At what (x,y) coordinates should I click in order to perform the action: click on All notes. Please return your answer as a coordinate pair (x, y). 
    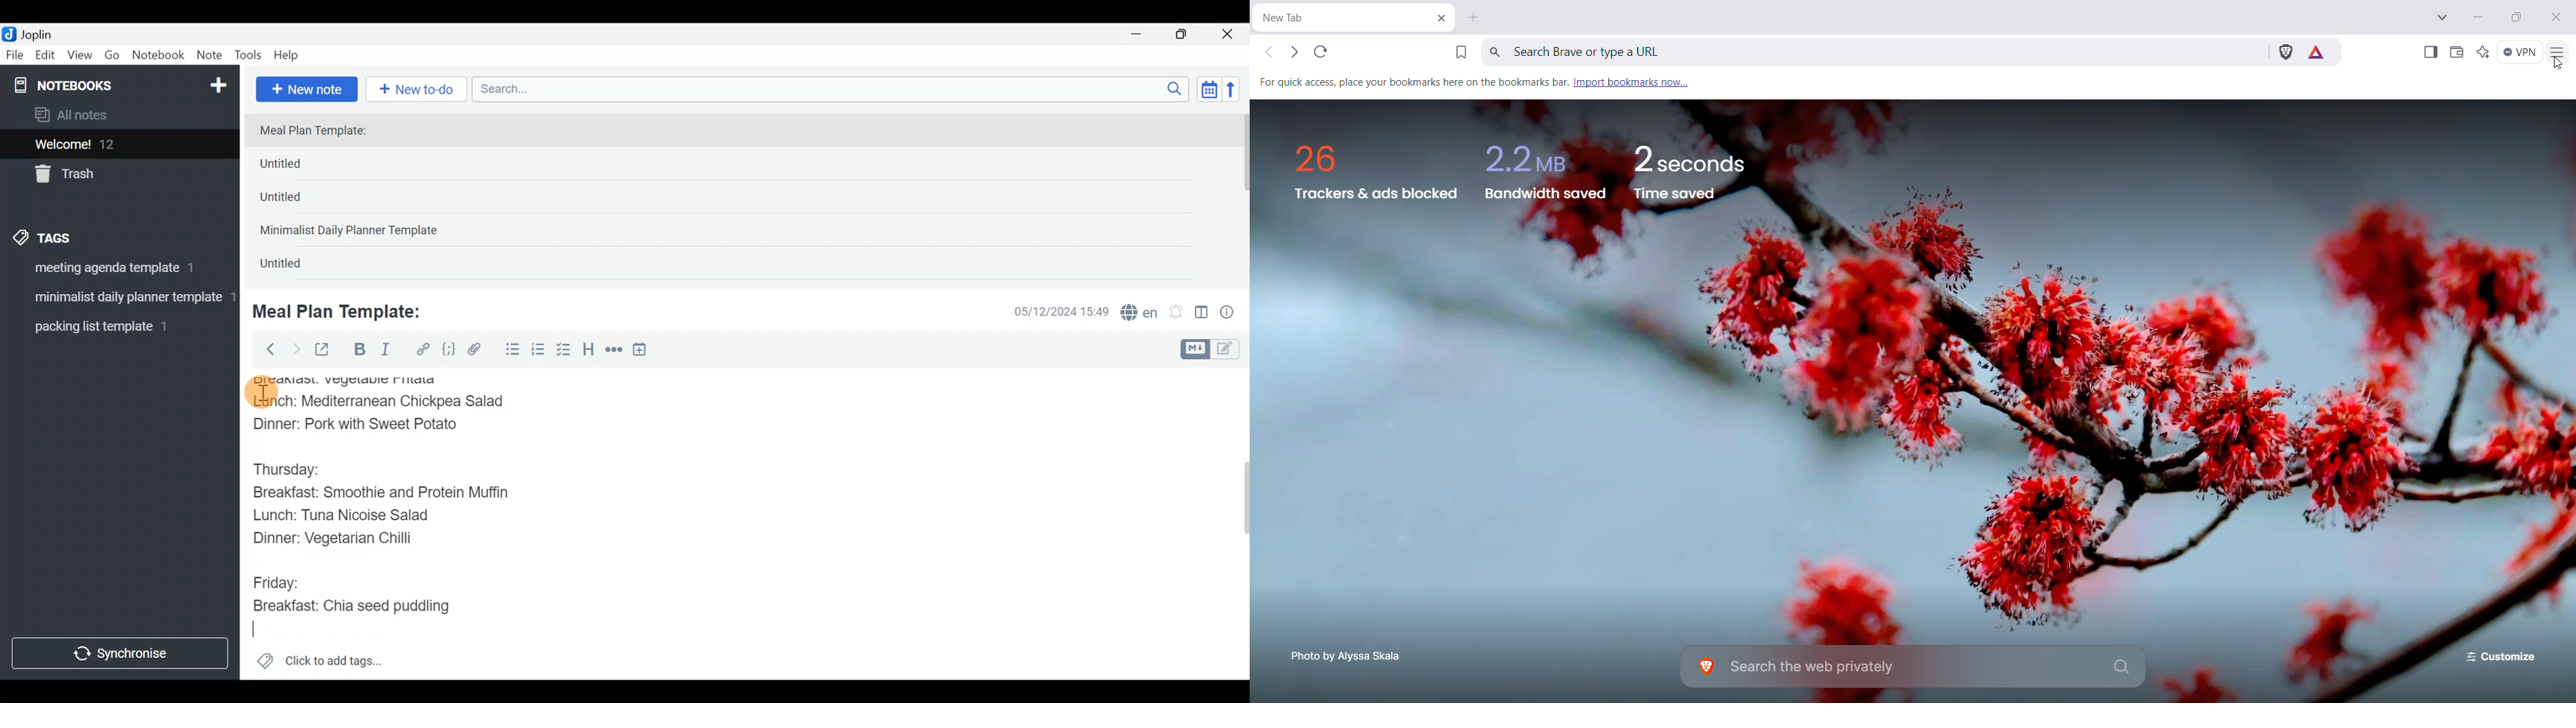
    Looking at the image, I should click on (117, 116).